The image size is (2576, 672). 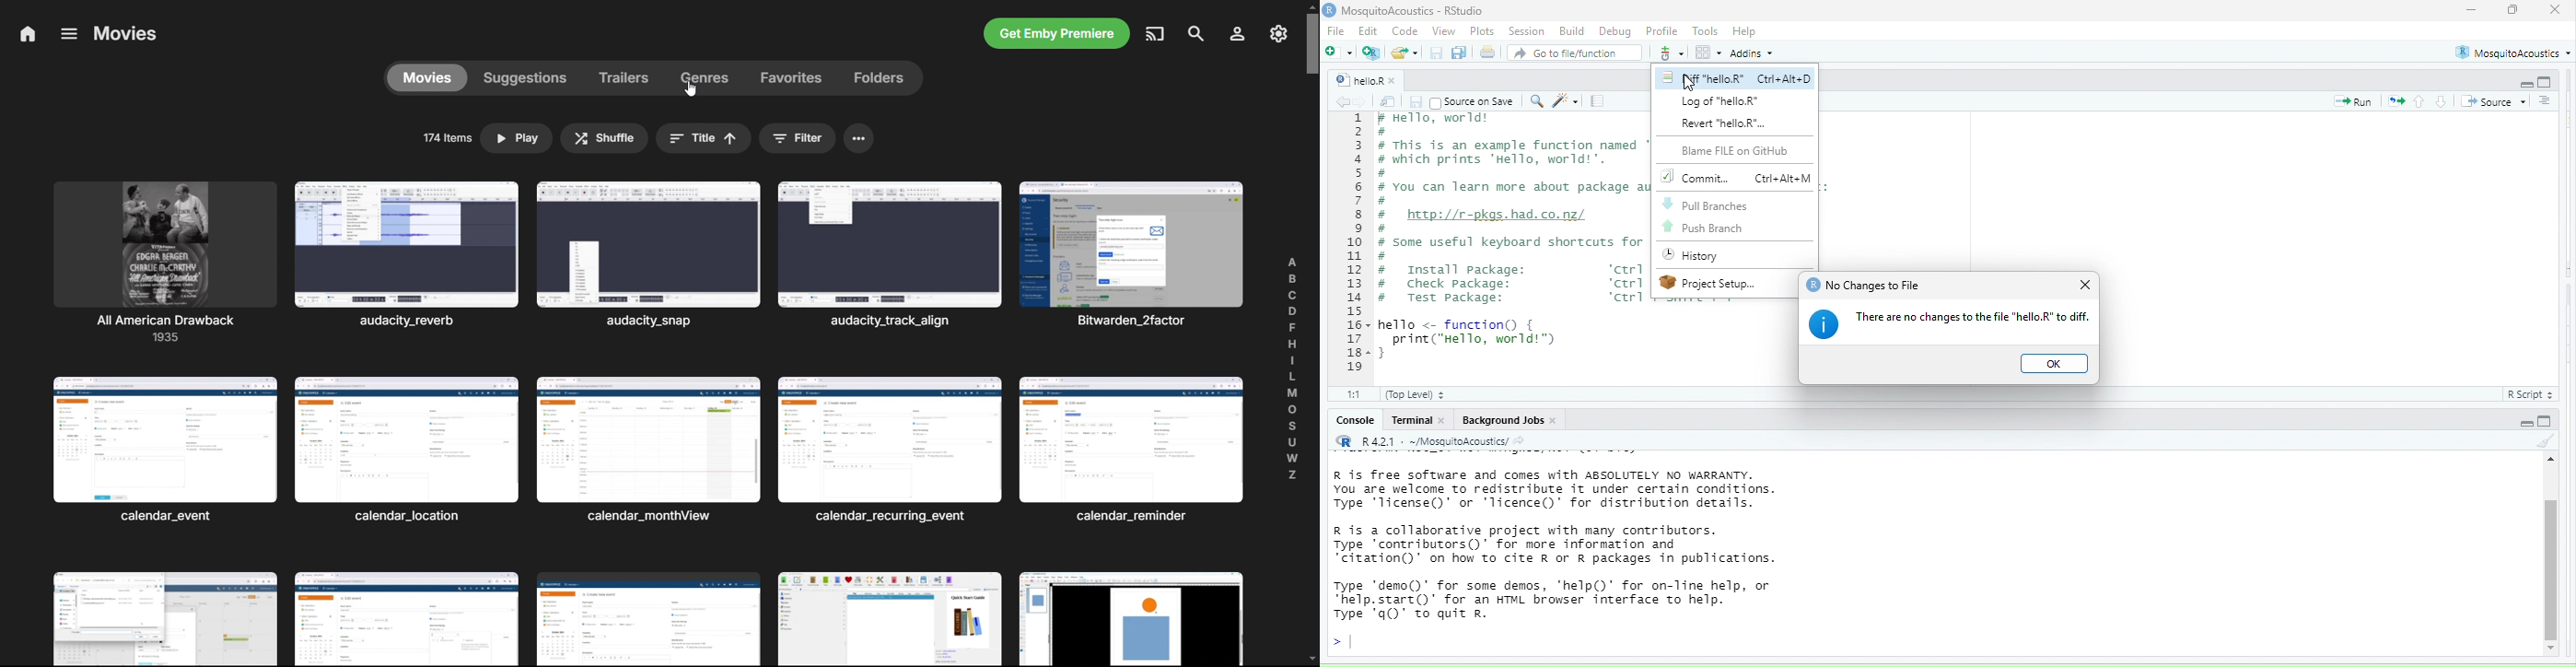 I want to click on filter, so click(x=797, y=138).